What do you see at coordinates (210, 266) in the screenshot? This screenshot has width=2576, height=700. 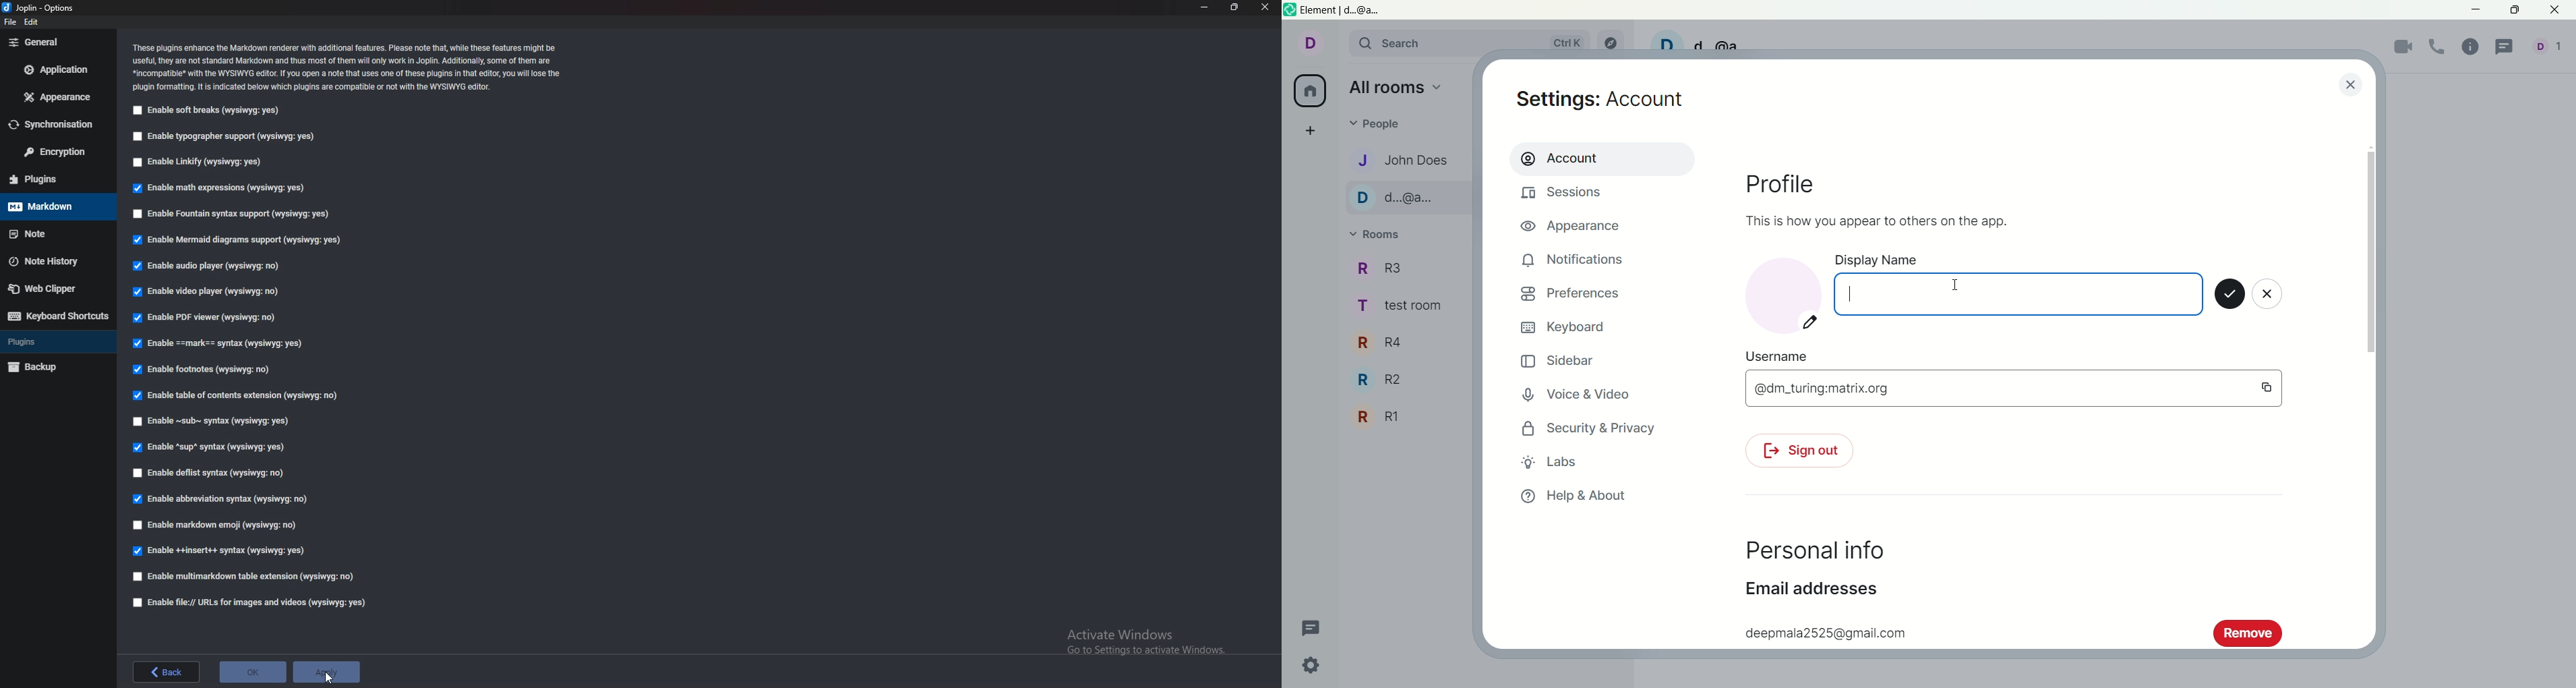 I see `Enable audio player` at bounding box center [210, 266].